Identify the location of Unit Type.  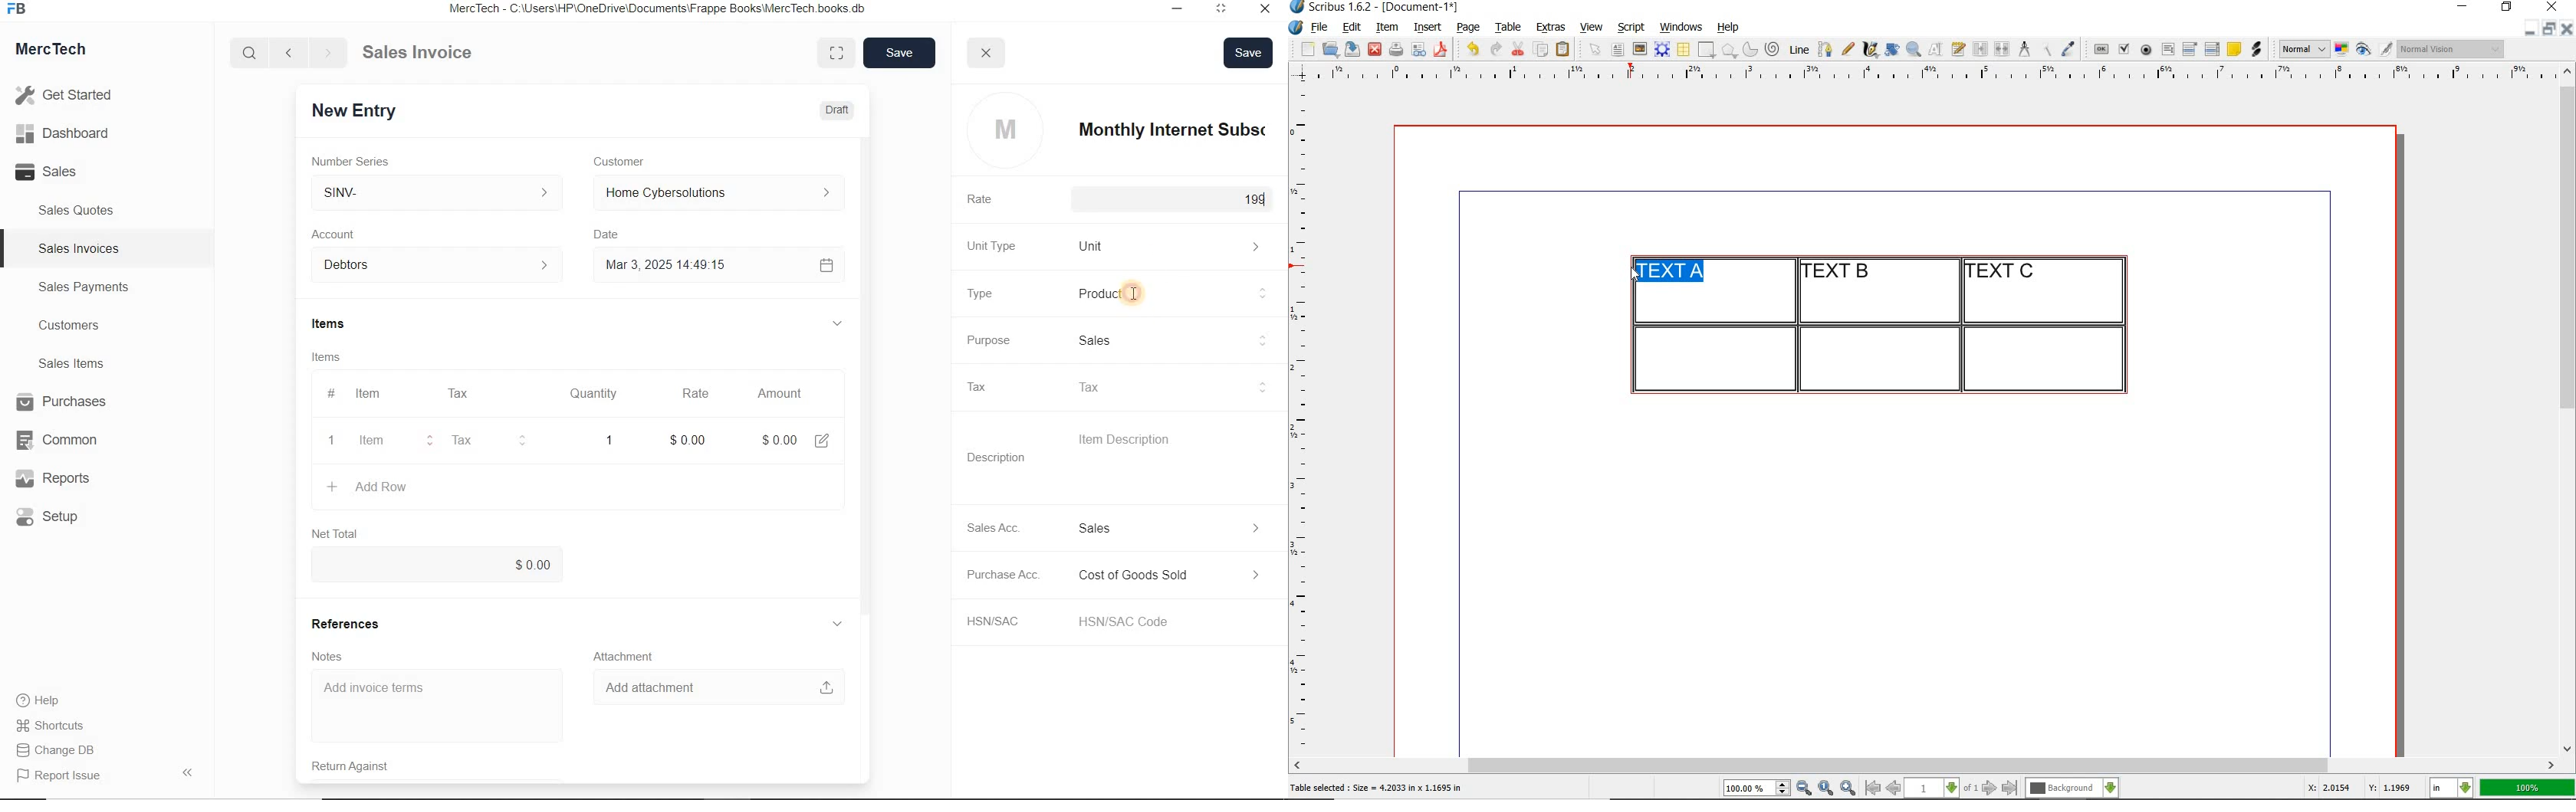
(994, 246).